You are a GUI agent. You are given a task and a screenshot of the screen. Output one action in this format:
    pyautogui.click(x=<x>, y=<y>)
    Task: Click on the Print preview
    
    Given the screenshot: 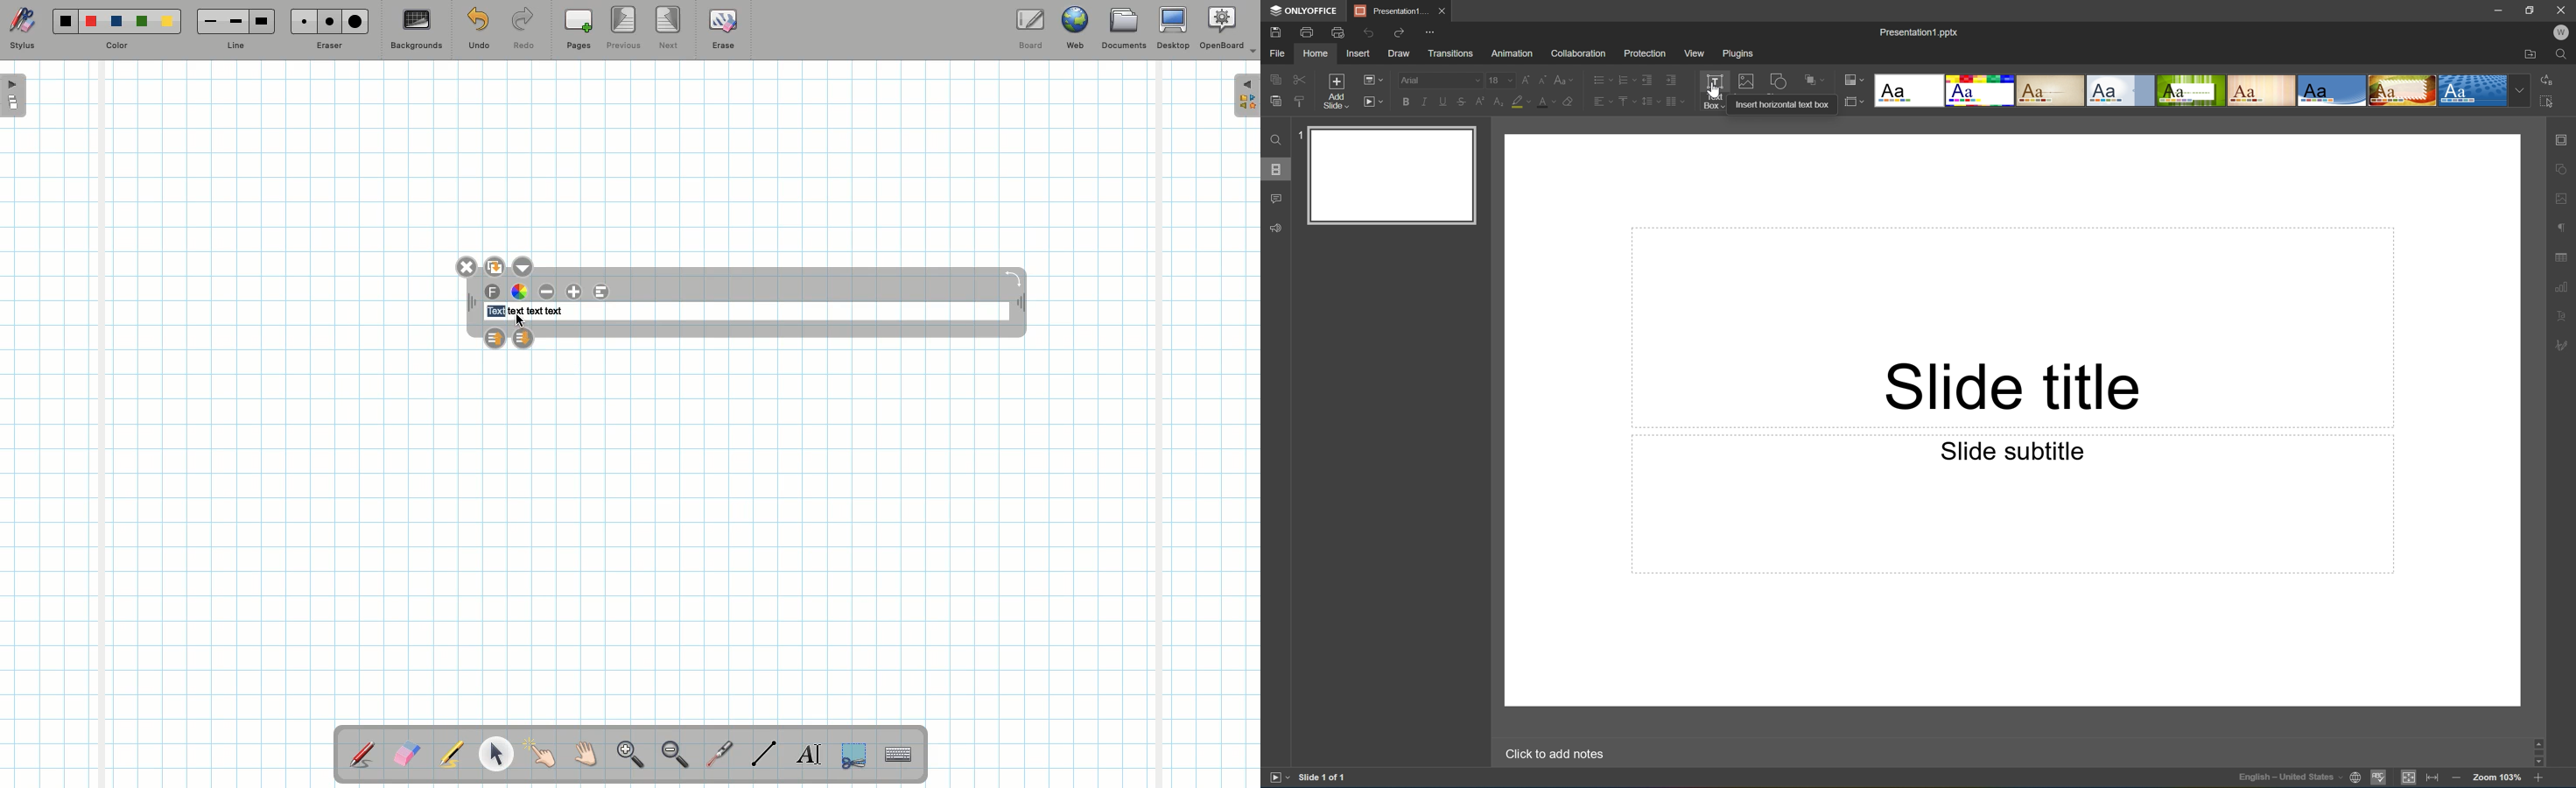 What is the action you would take?
    pyautogui.click(x=1338, y=32)
    